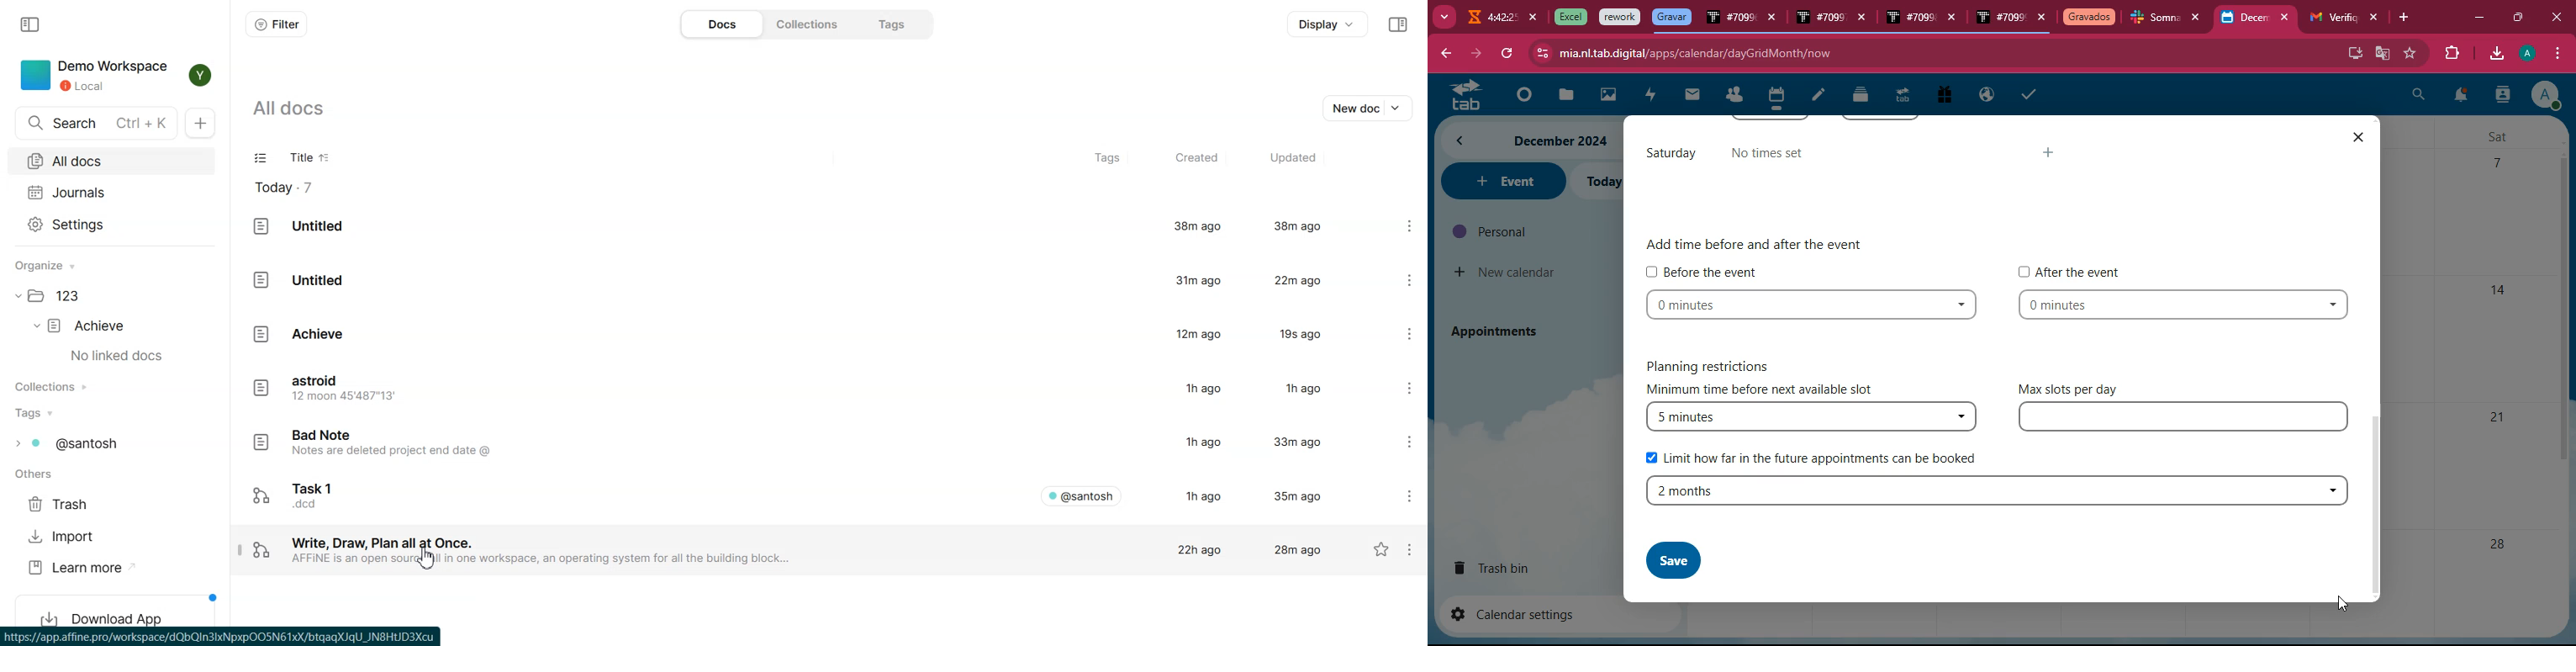  I want to click on people, so click(1734, 96).